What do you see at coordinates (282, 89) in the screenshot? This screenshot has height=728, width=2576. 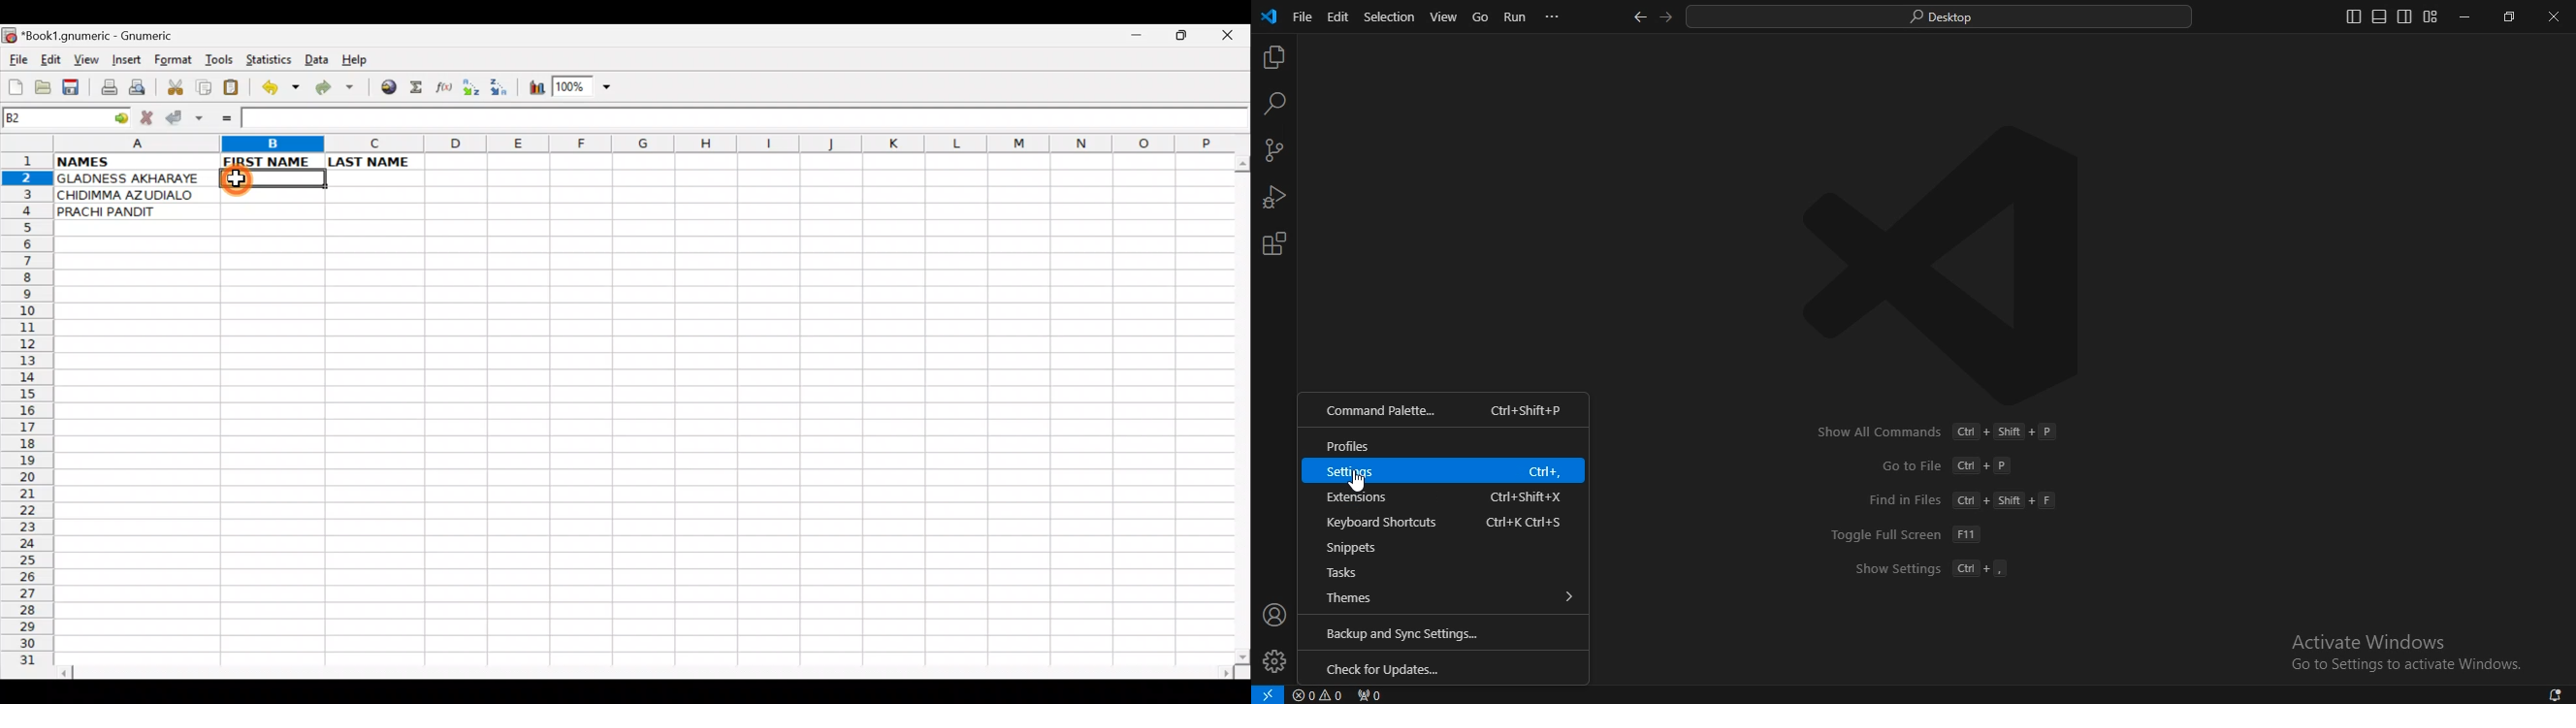 I see `Undo last action` at bounding box center [282, 89].